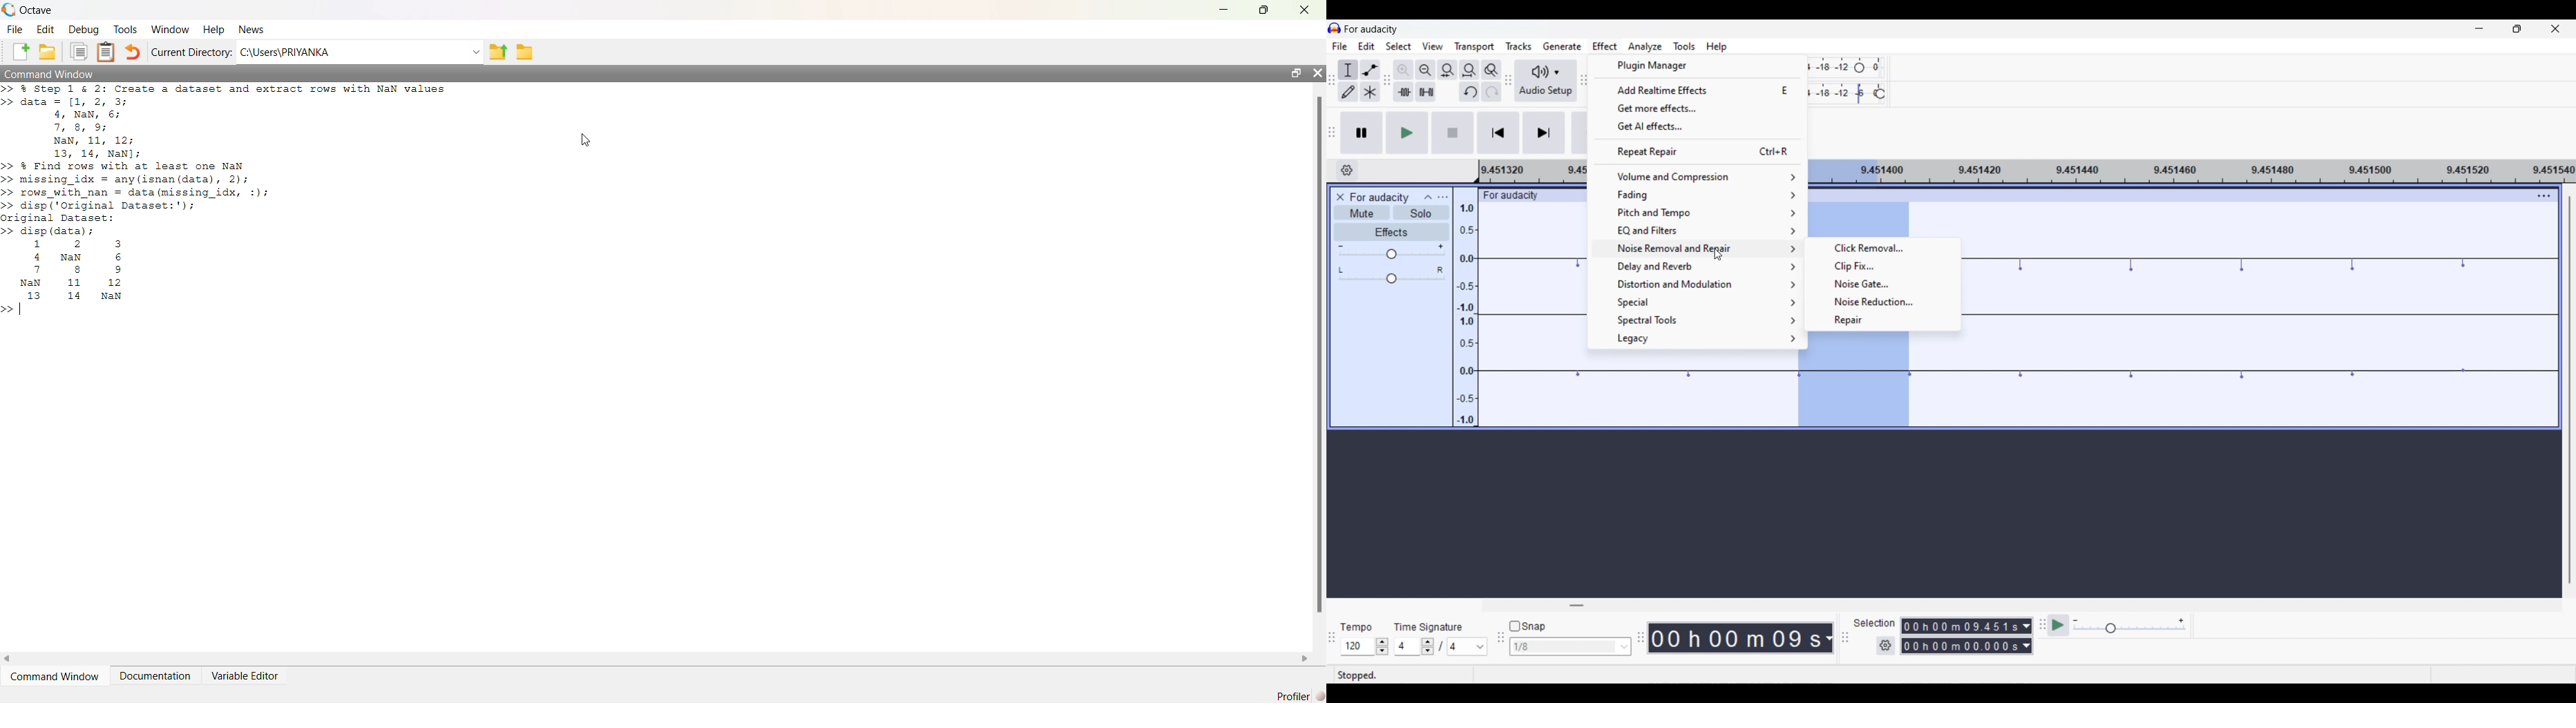 This screenshot has width=2576, height=728. Describe the element at coordinates (525, 52) in the screenshot. I see `folder` at that location.